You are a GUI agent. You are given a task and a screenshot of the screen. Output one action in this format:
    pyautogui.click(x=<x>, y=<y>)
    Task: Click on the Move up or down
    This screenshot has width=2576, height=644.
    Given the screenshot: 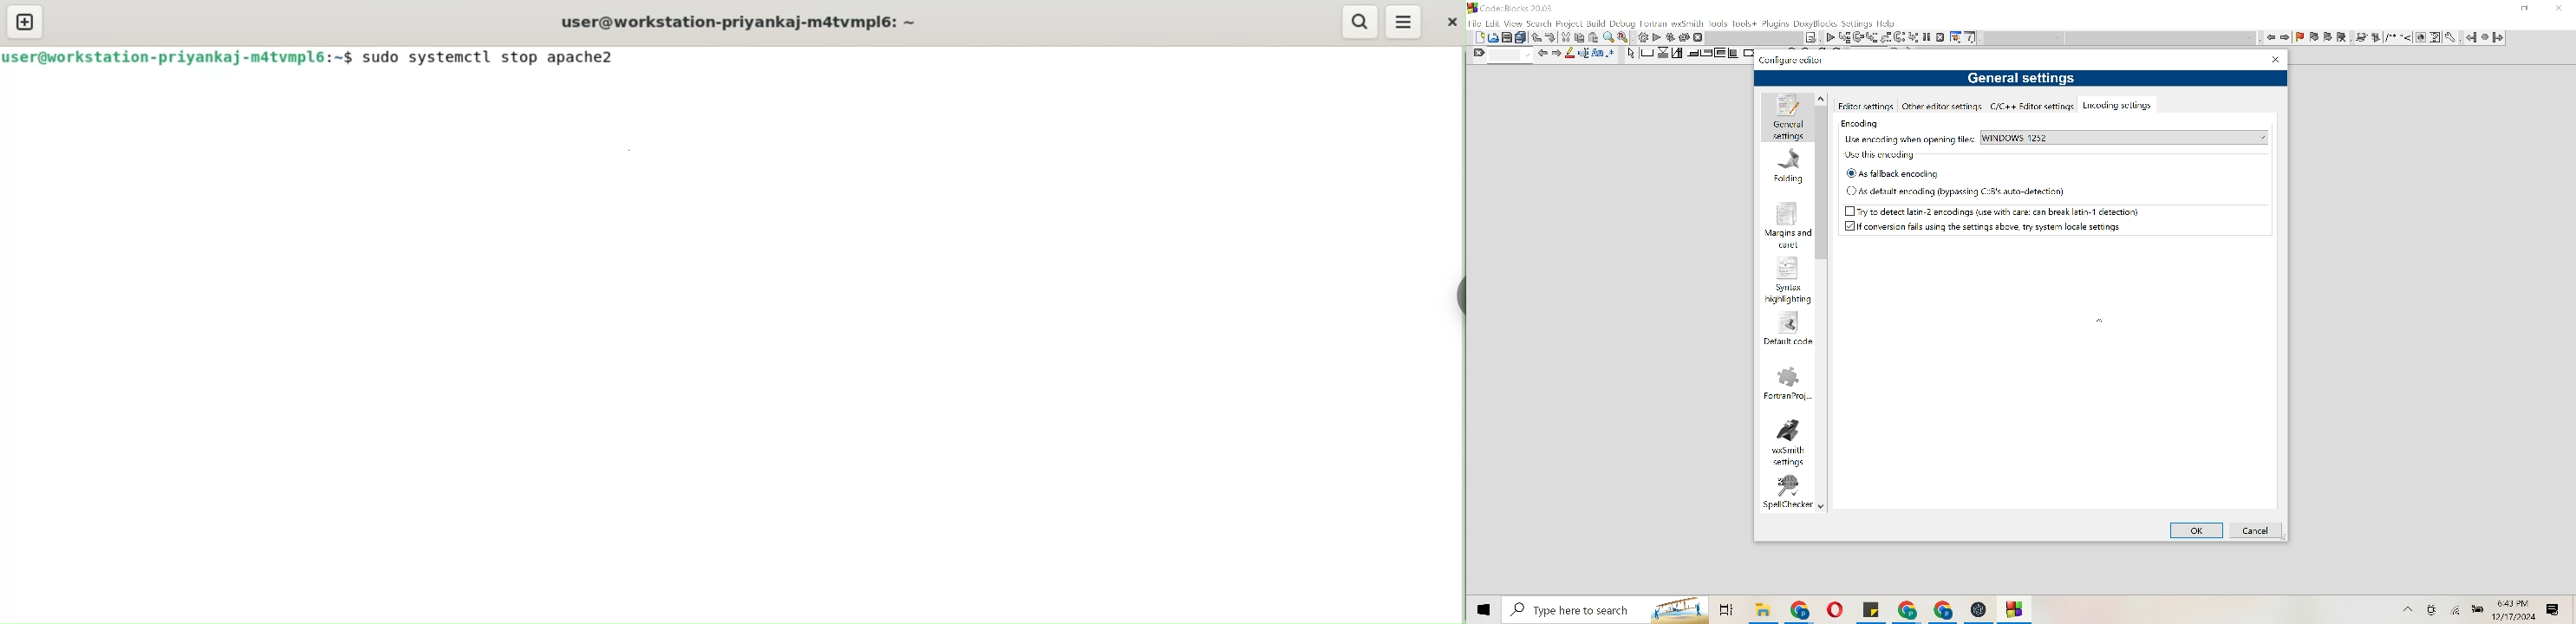 What is the action you would take?
    pyautogui.click(x=1536, y=37)
    